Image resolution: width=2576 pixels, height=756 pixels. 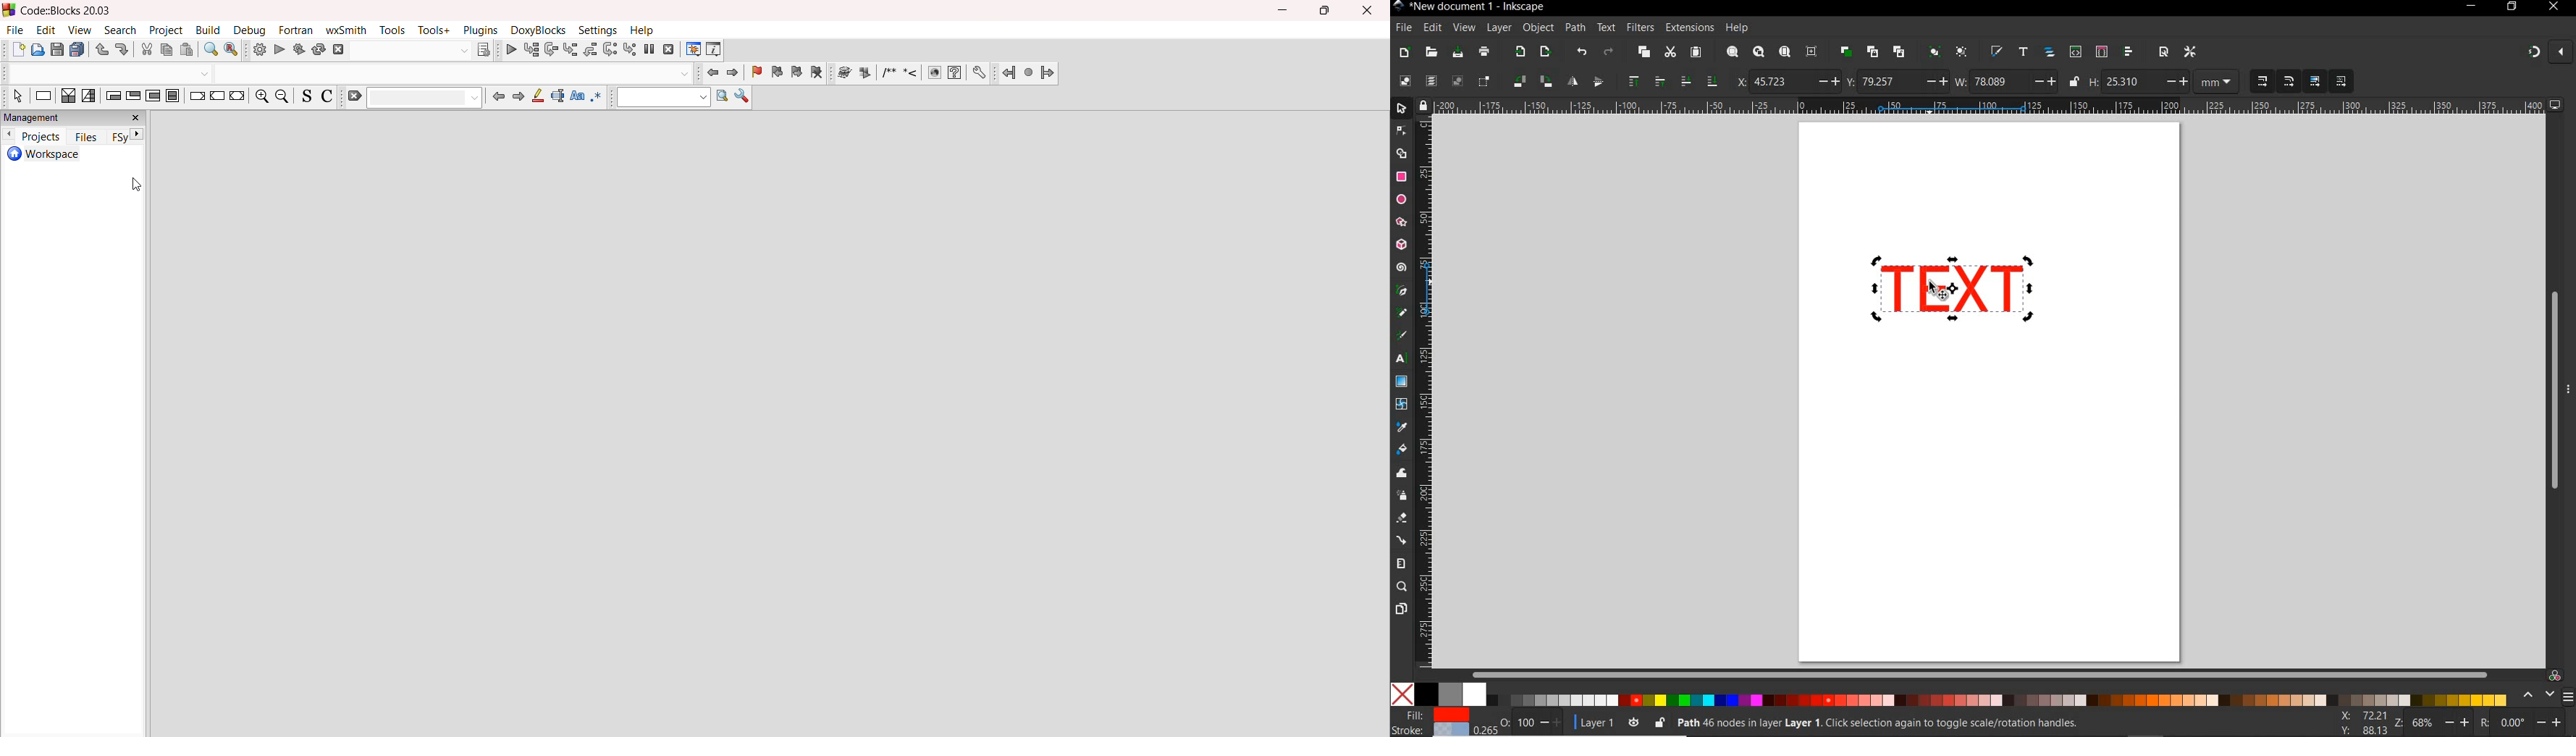 I want to click on NO OBJECT SE;ECTED, so click(x=1927, y=725).